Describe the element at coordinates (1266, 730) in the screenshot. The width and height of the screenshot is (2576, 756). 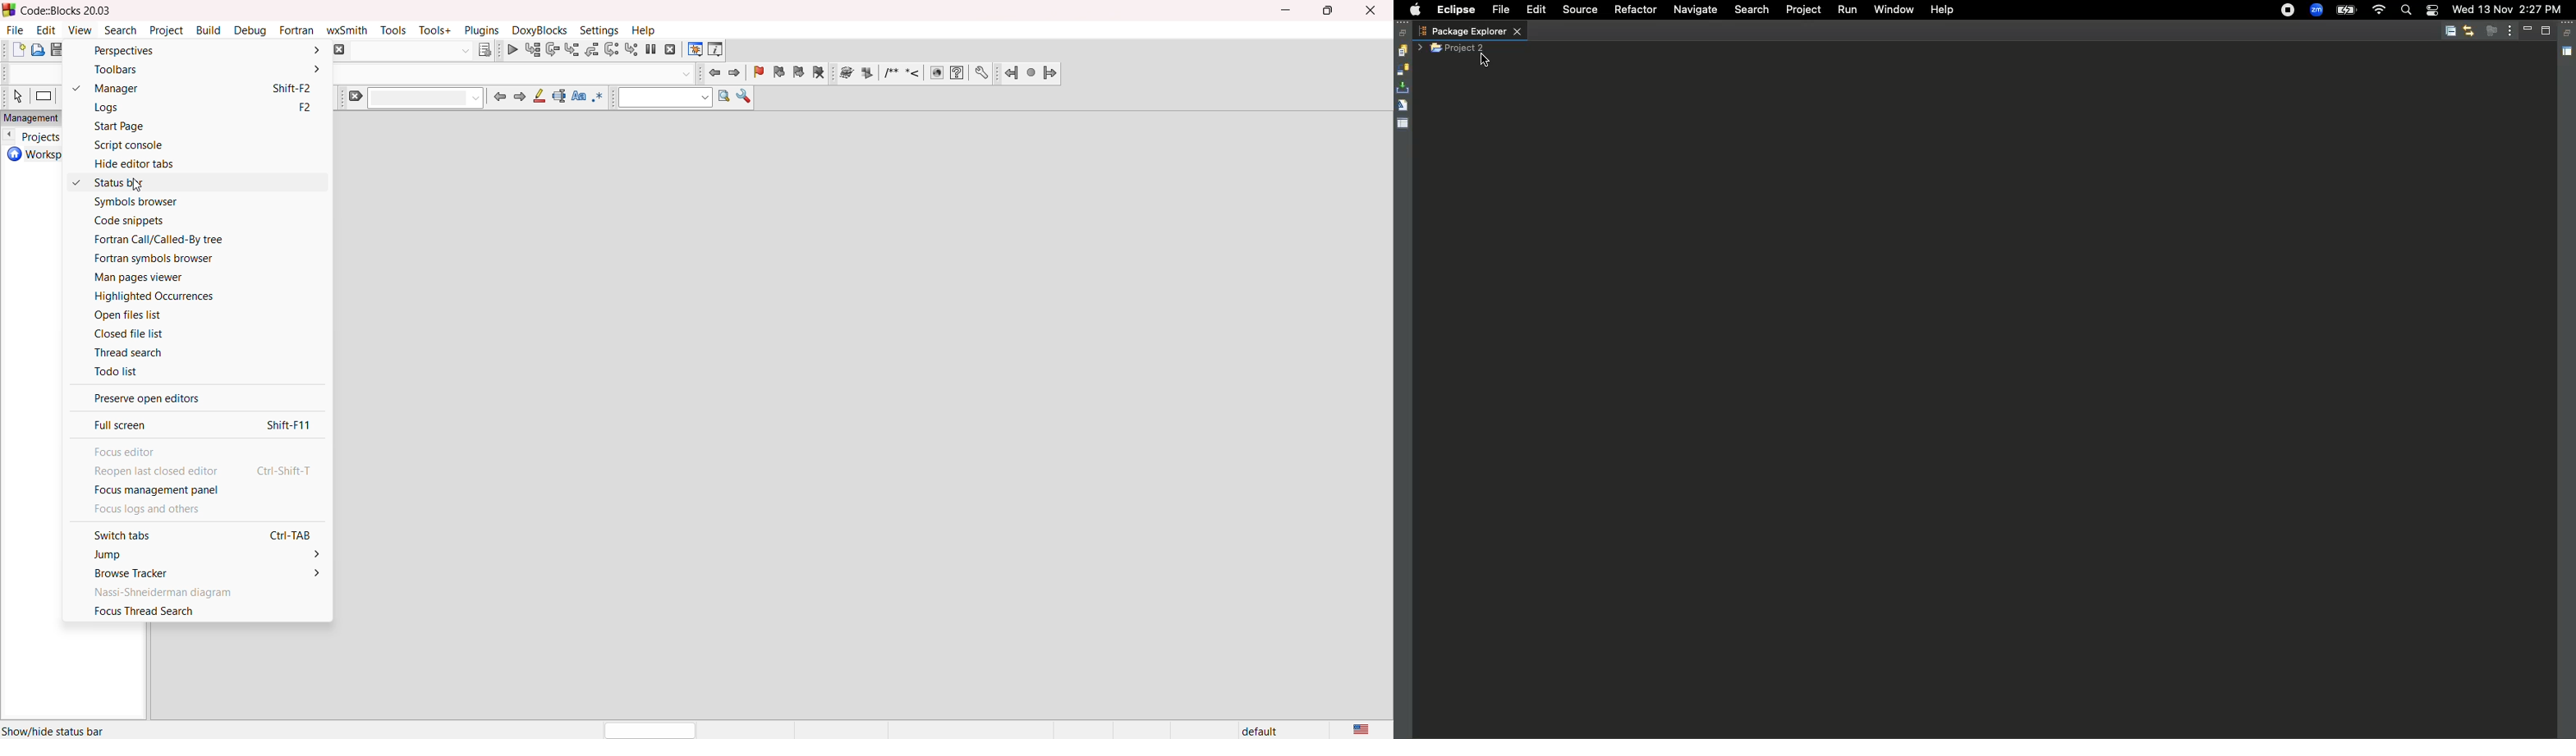
I see `default` at that location.